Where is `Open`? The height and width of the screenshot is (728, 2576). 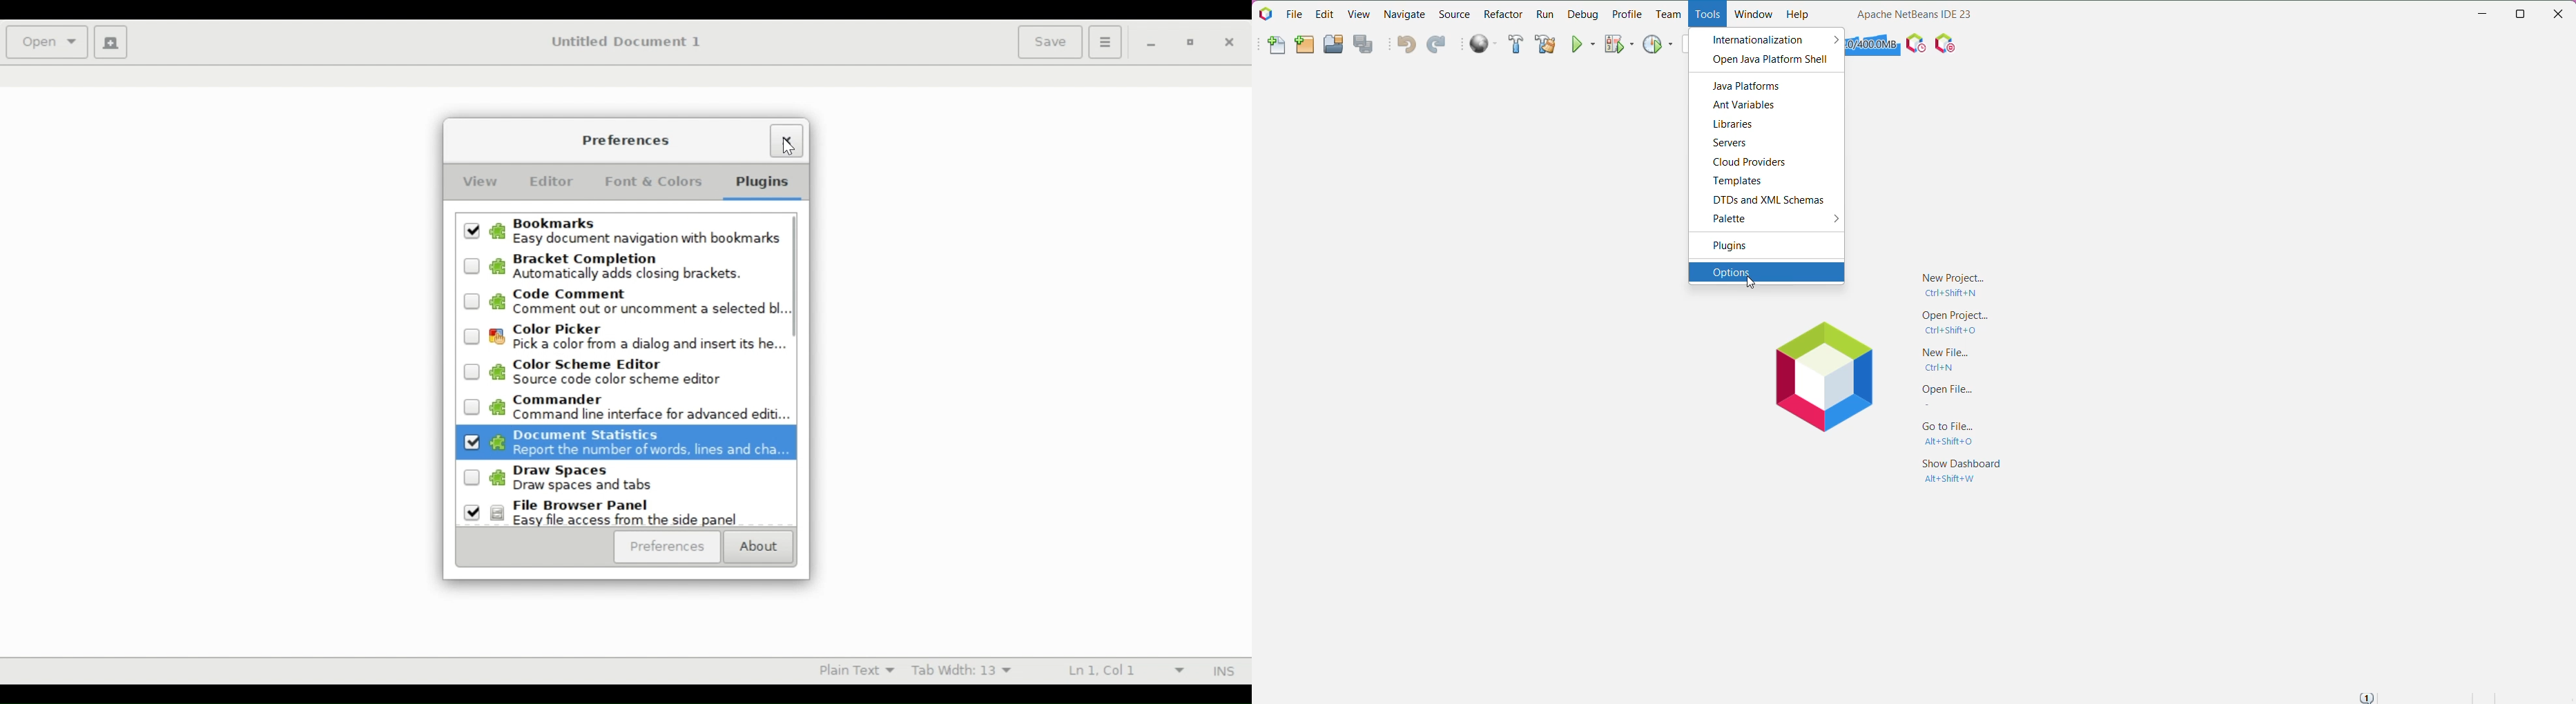 Open is located at coordinates (46, 42).